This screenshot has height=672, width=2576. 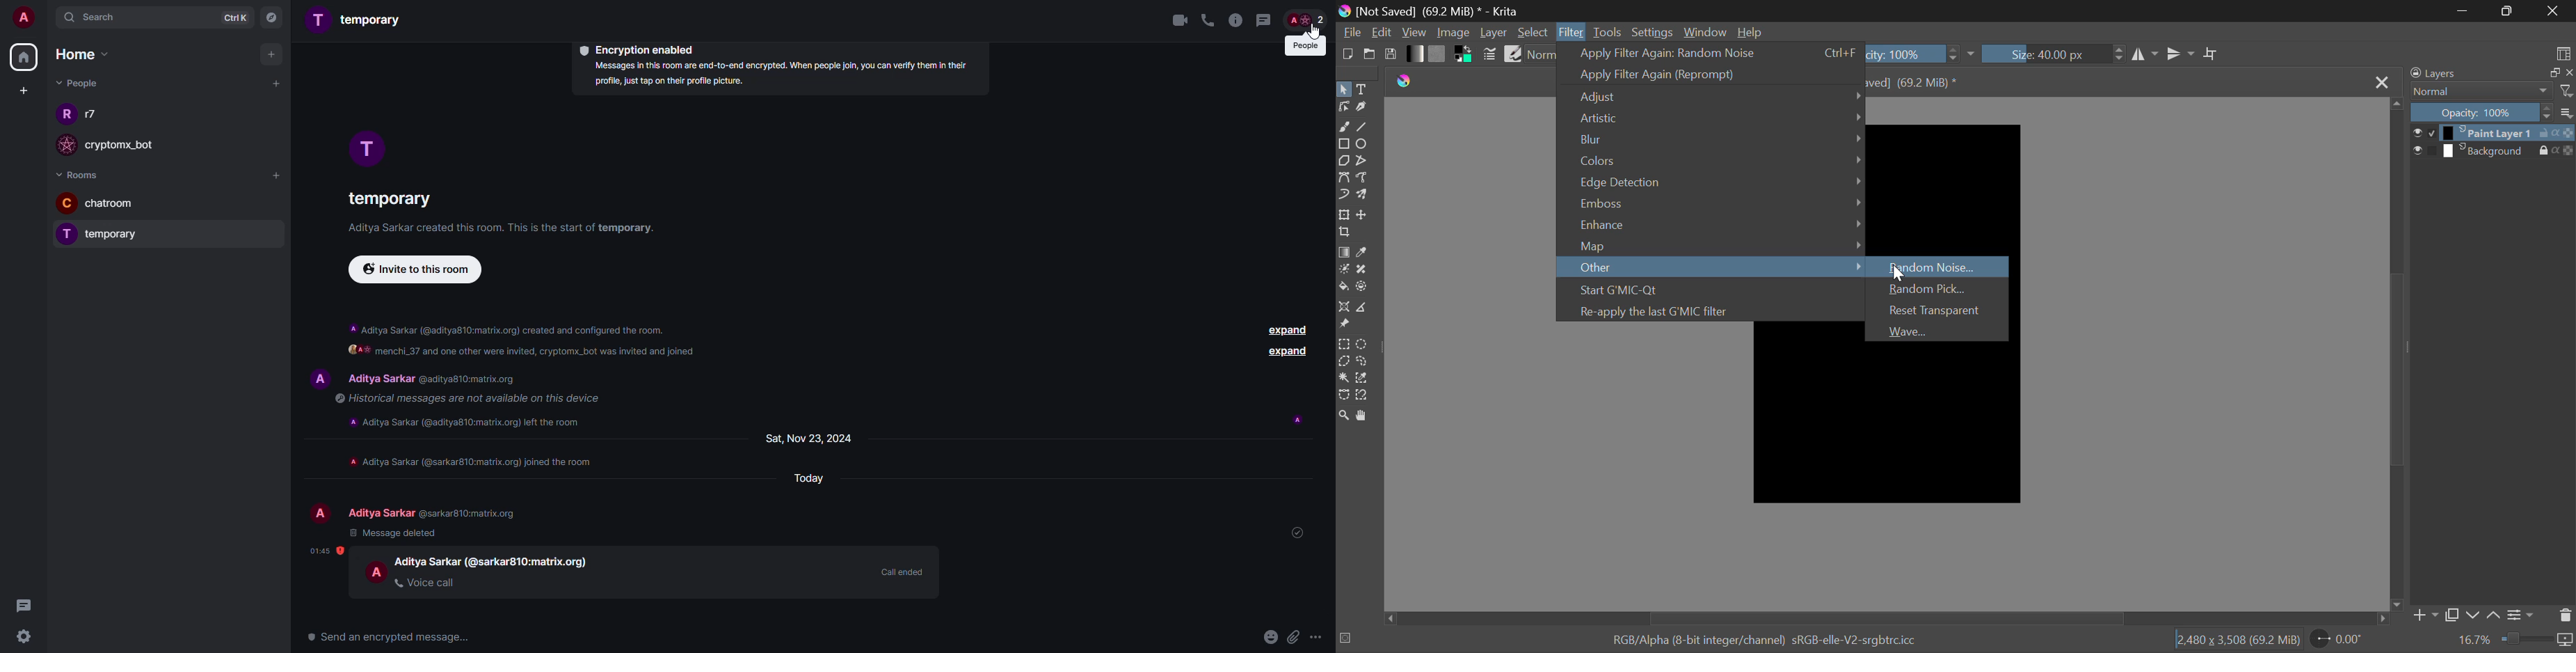 What do you see at coordinates (230, 17) in the screenshot?
I see `ctrlK` at bounding box center [230, 17].